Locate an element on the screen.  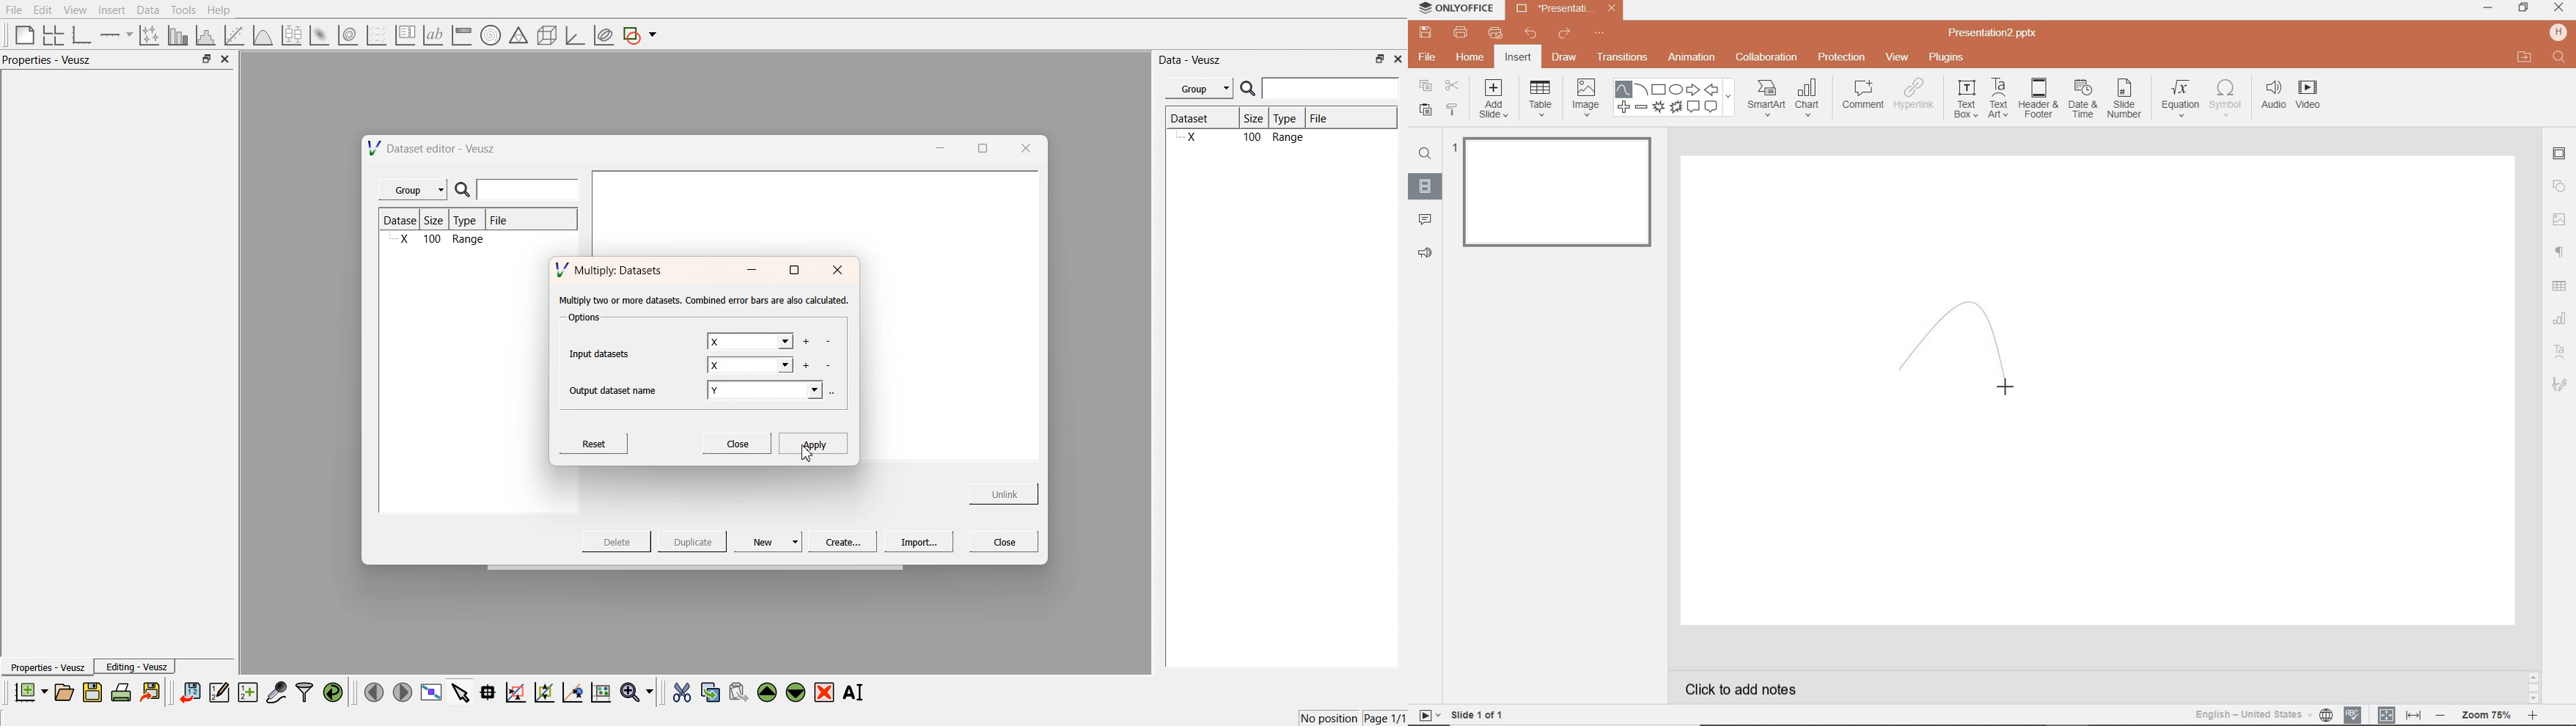
PARAGRAPH SETTINGS is located at coordinates (2558, 251).